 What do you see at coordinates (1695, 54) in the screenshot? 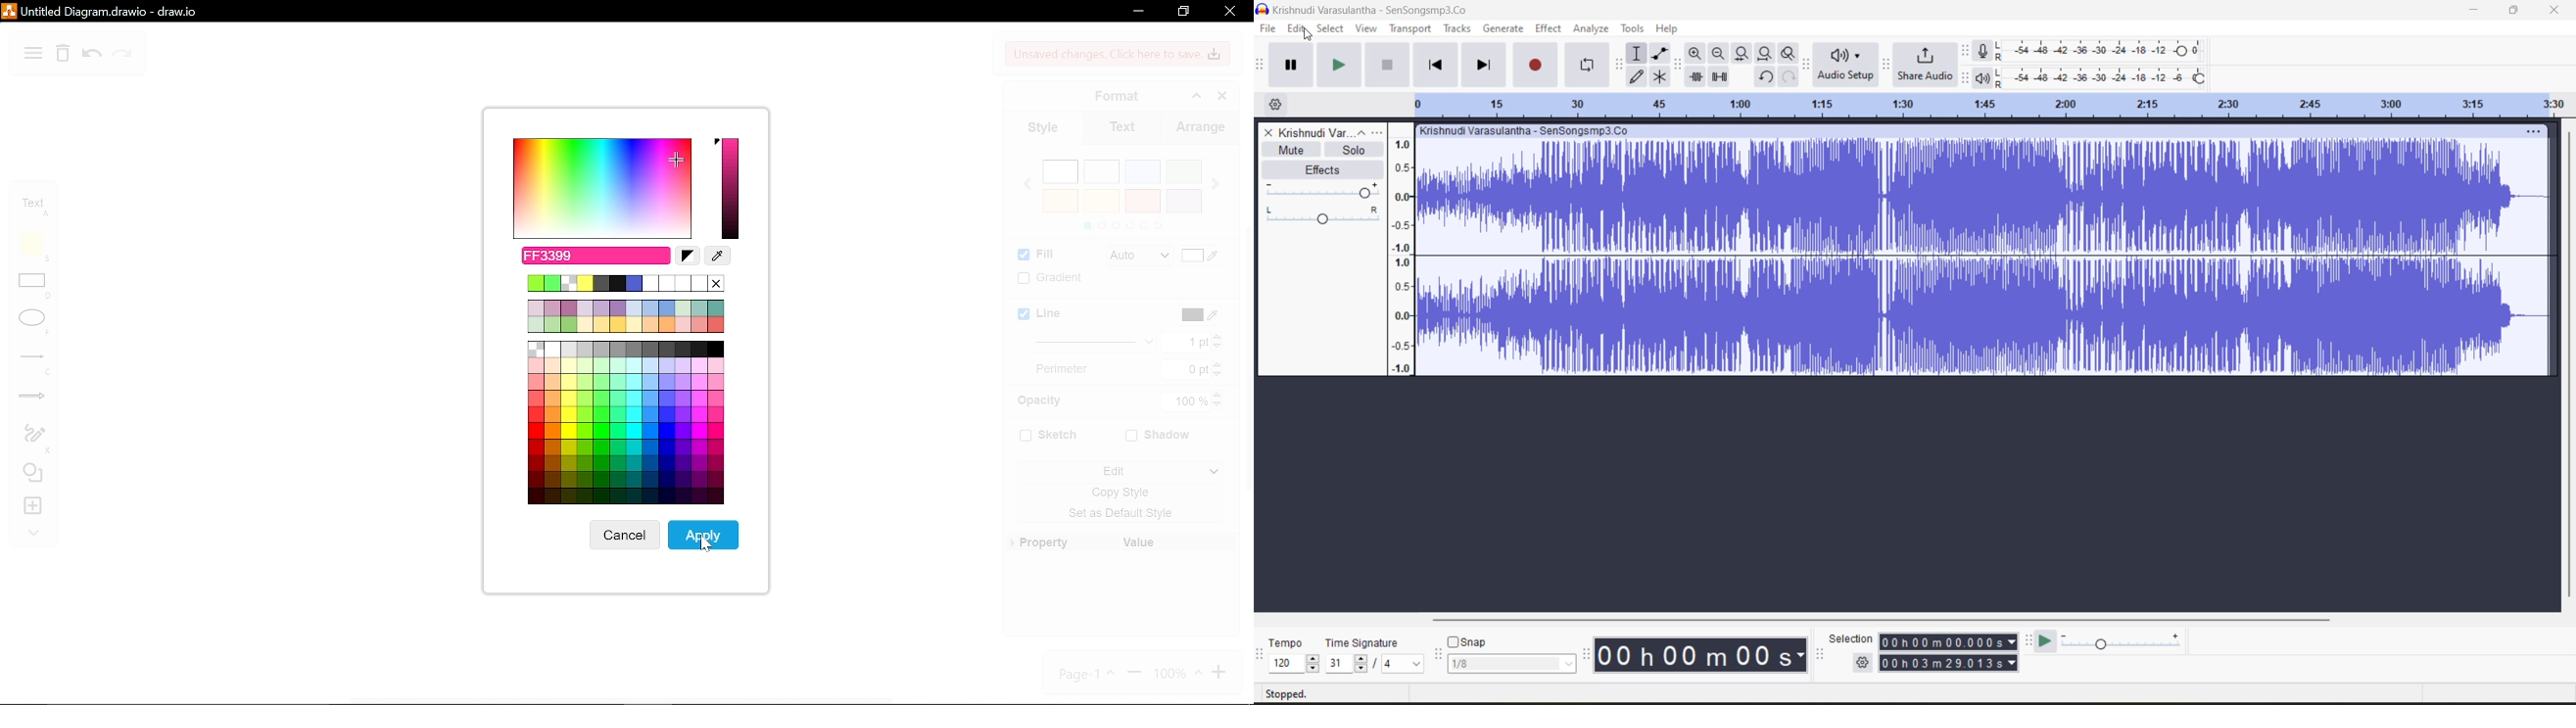
I see `zoom in` at bounding box center [1695, 54].